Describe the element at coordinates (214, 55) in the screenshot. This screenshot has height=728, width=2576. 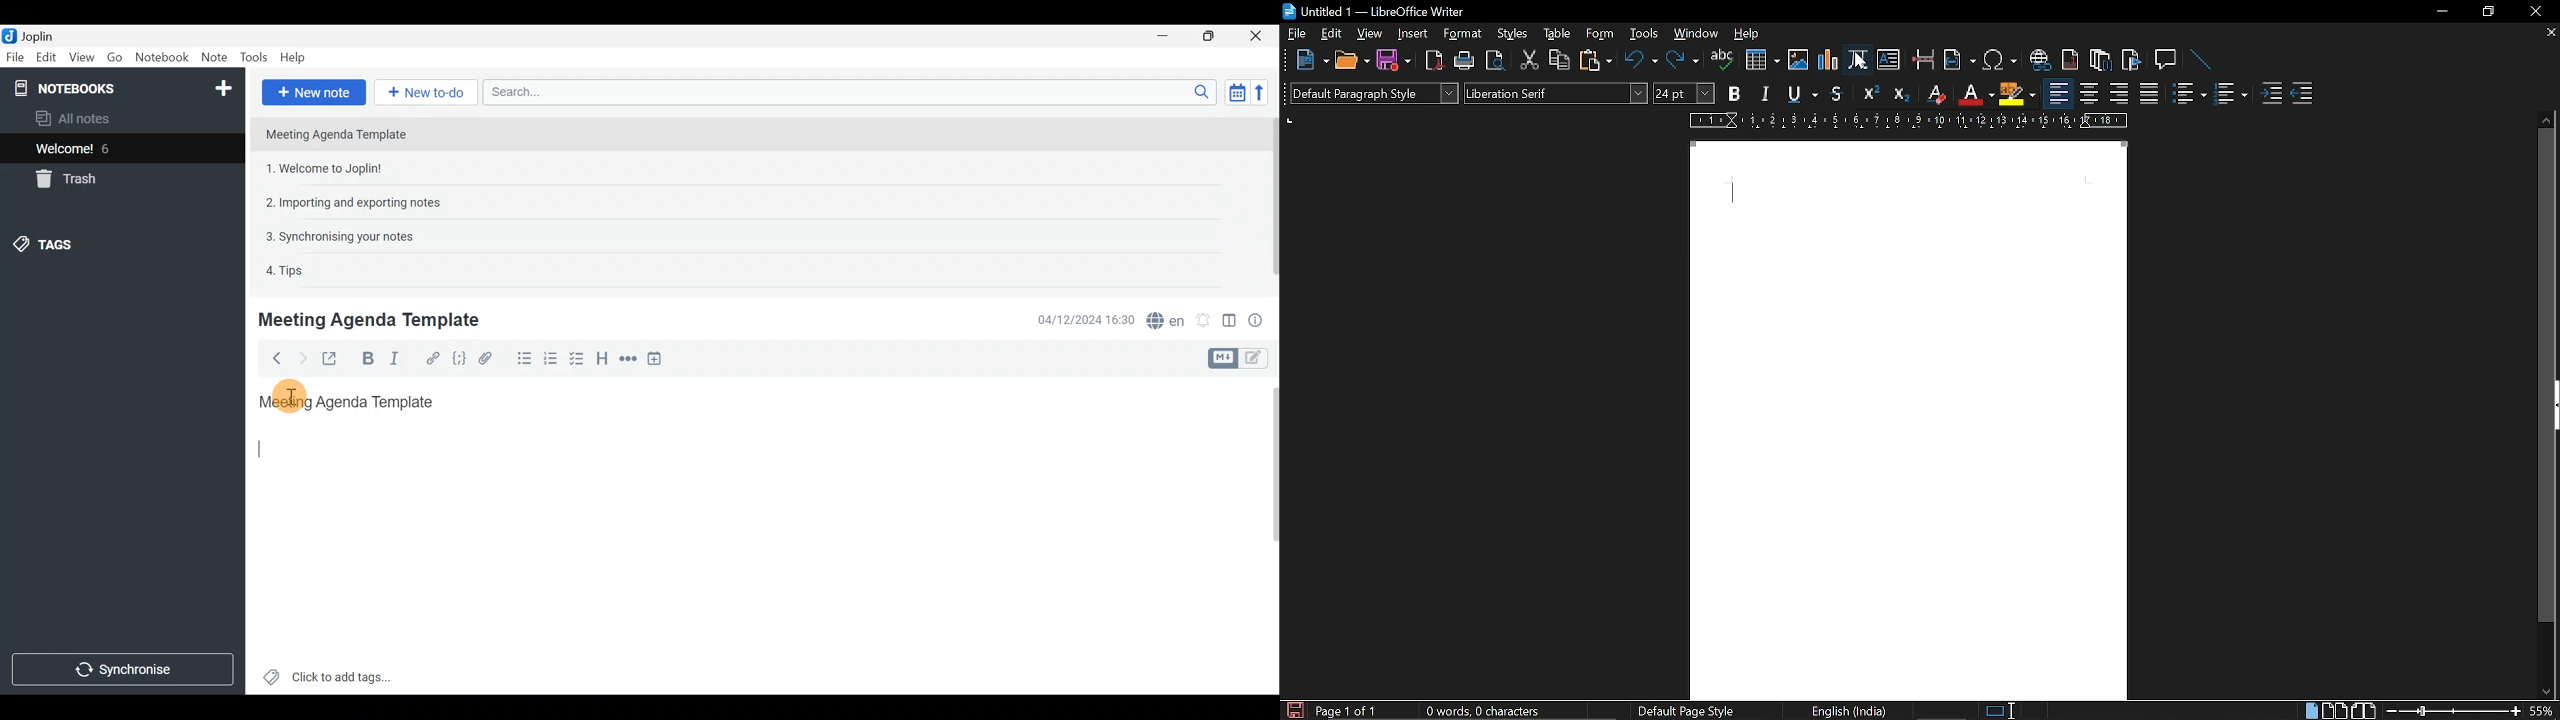
I see `Note` at that location.